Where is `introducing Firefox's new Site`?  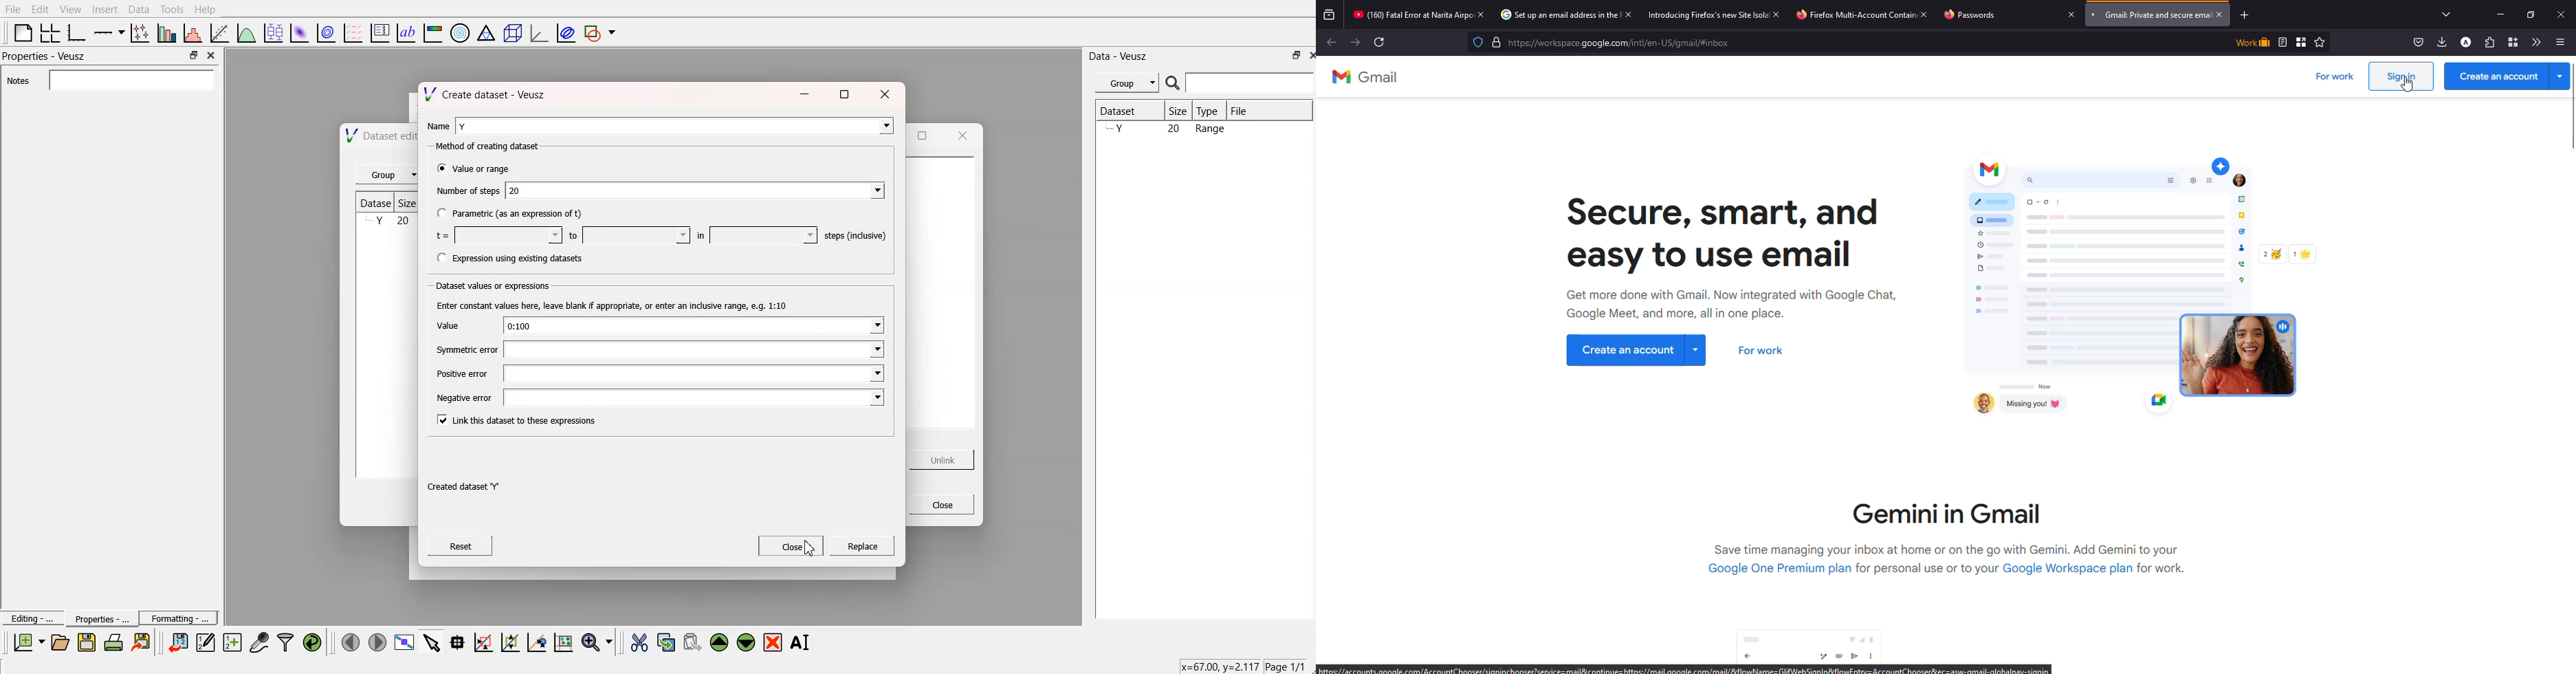
introducing Firefox's new Site is located at coordinates (1699, 15).